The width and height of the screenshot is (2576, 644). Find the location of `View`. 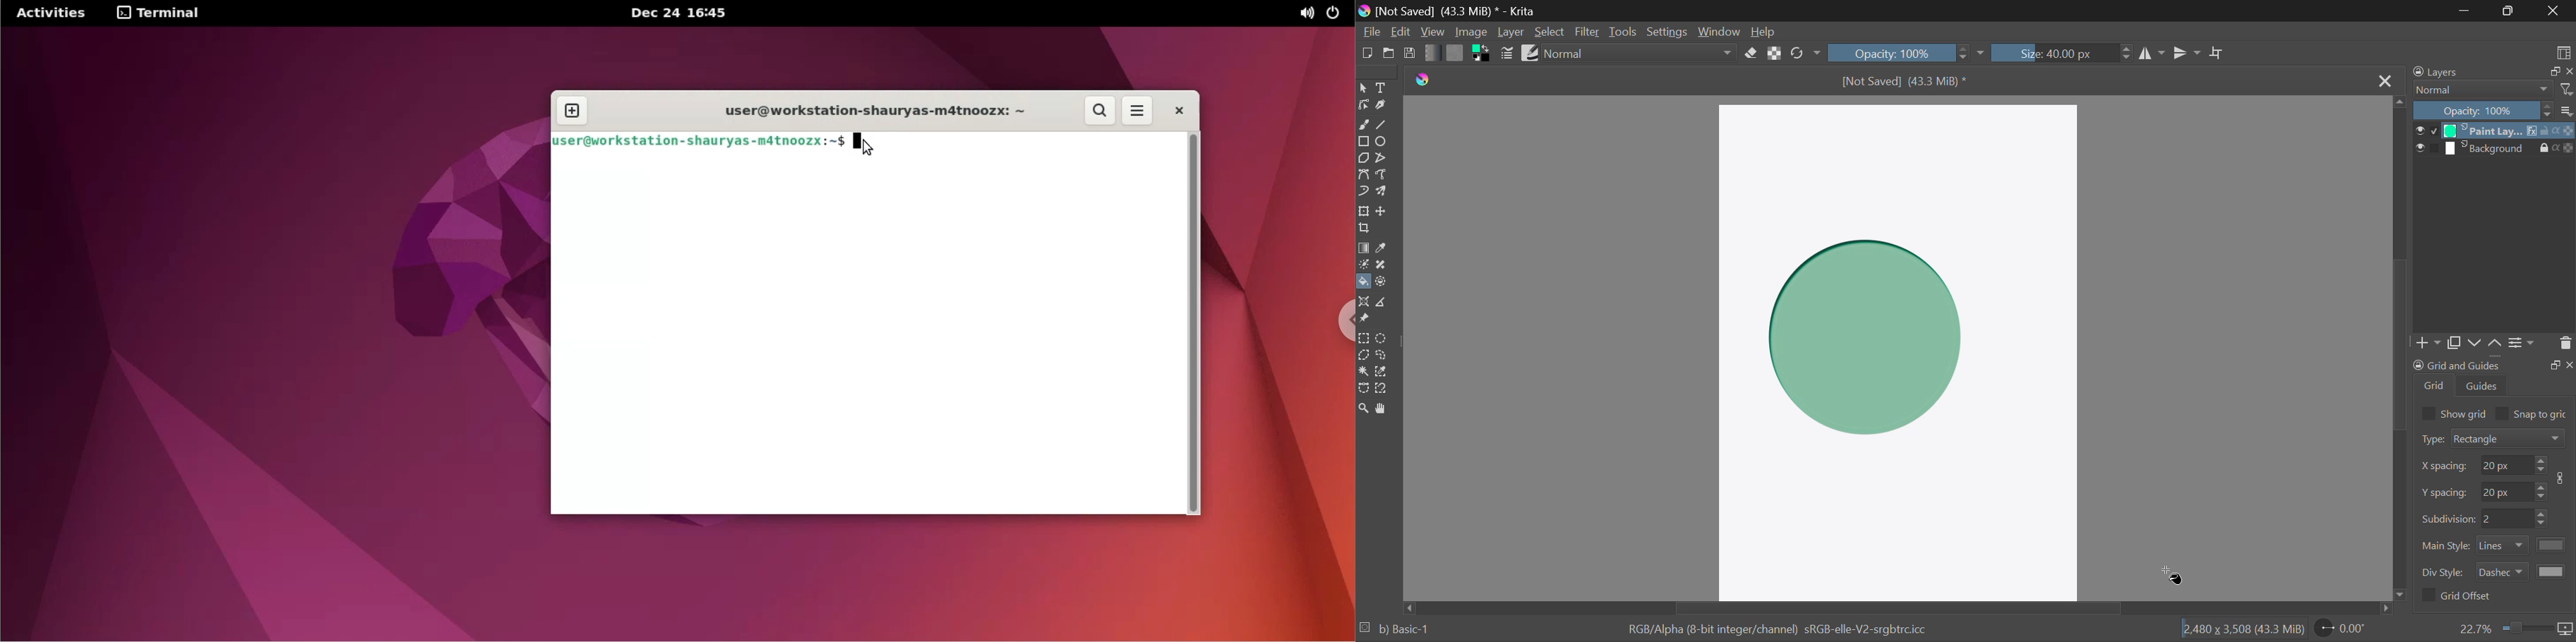

View is located at coordinates (1433, 33).